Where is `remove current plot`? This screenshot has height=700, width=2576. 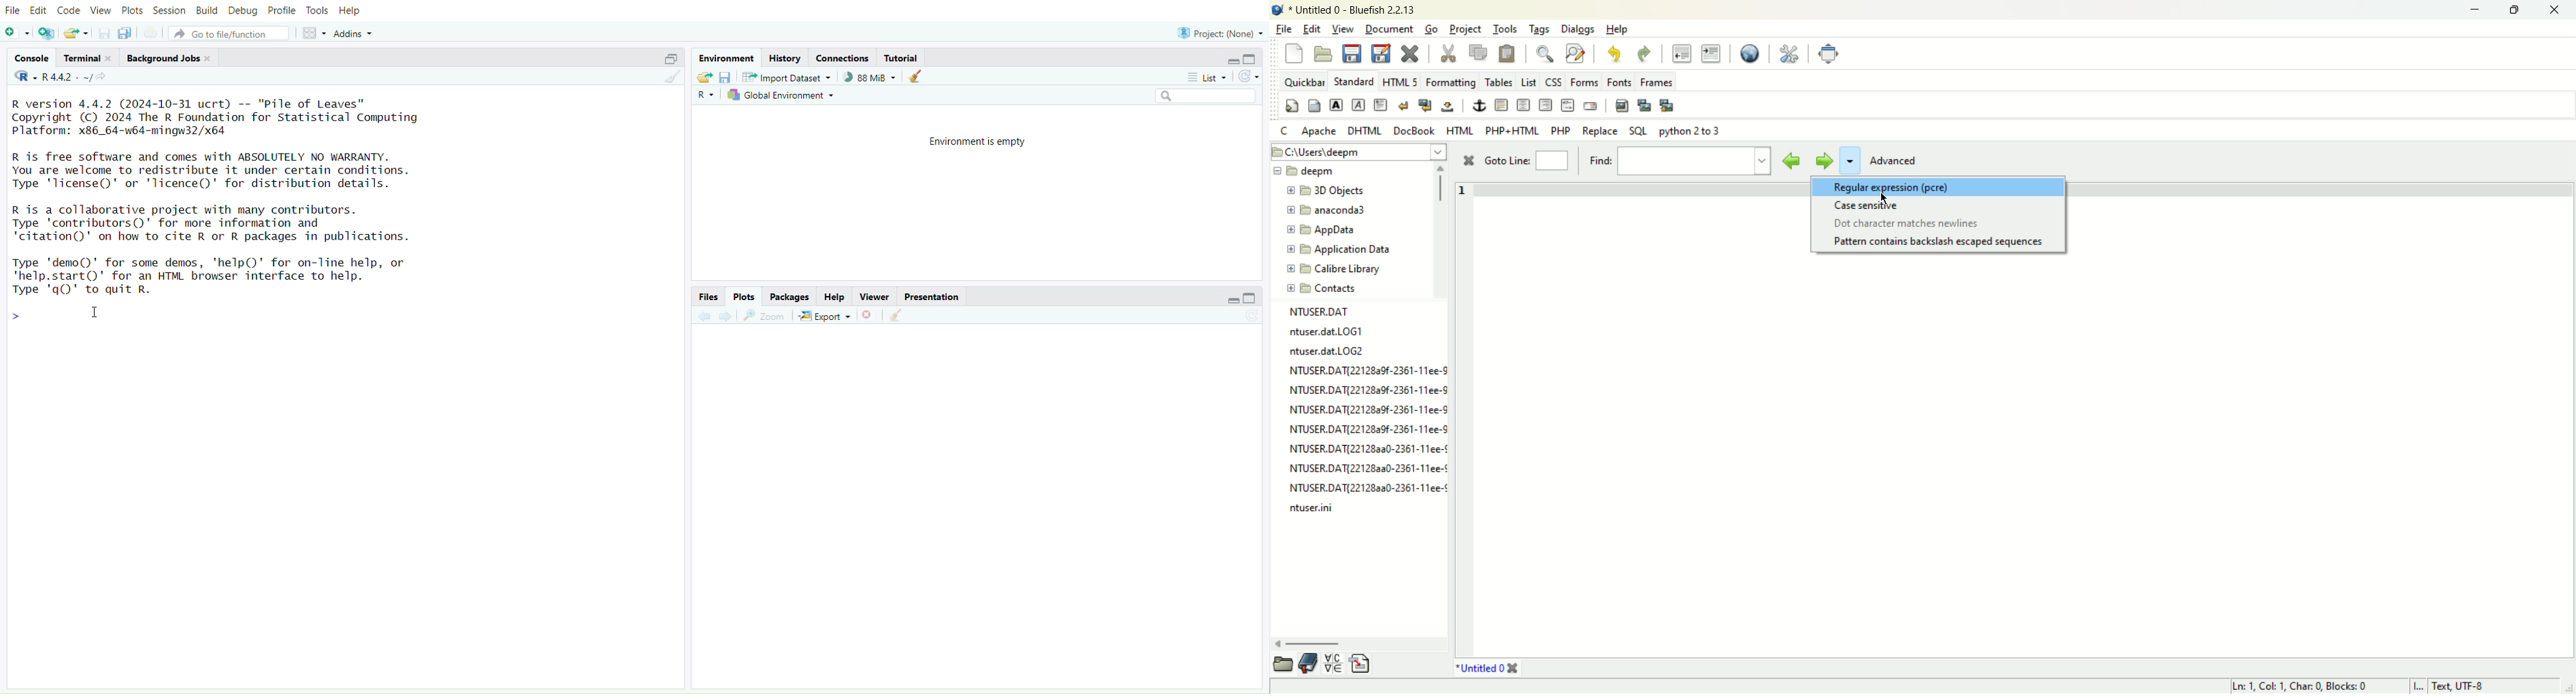
remove current plot is located at coordinates (870, 315).